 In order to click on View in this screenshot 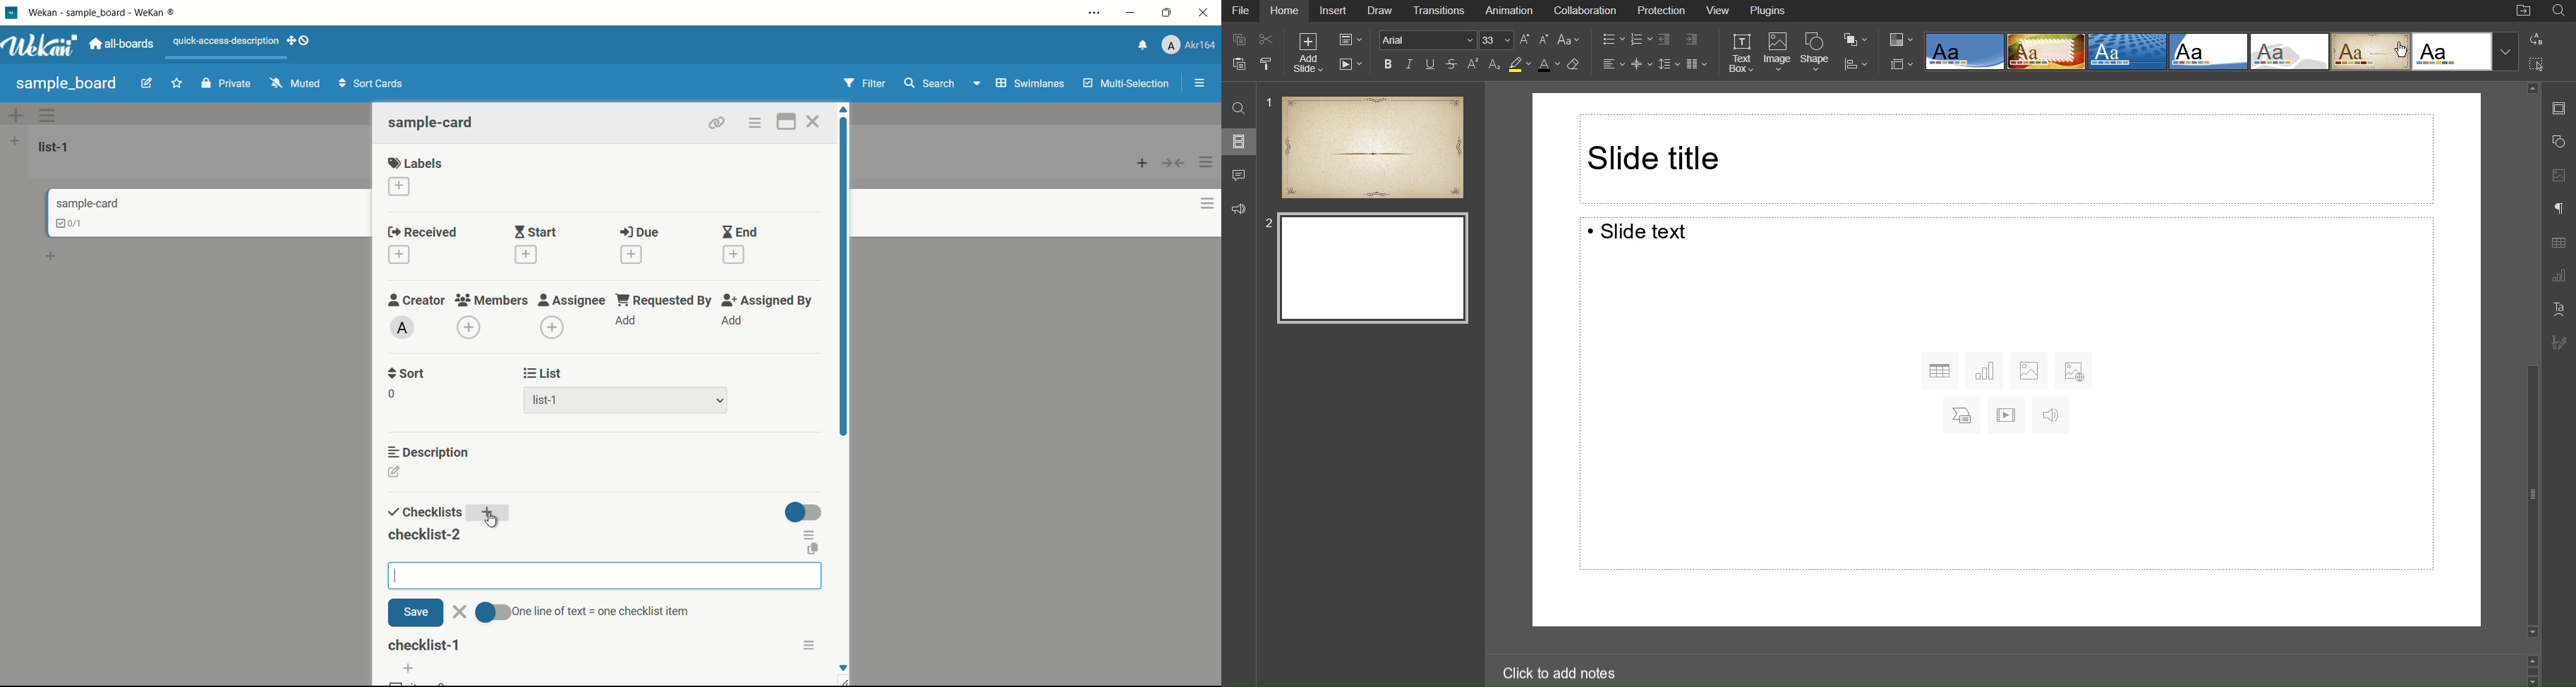, I will do `click(1719, 11)`.